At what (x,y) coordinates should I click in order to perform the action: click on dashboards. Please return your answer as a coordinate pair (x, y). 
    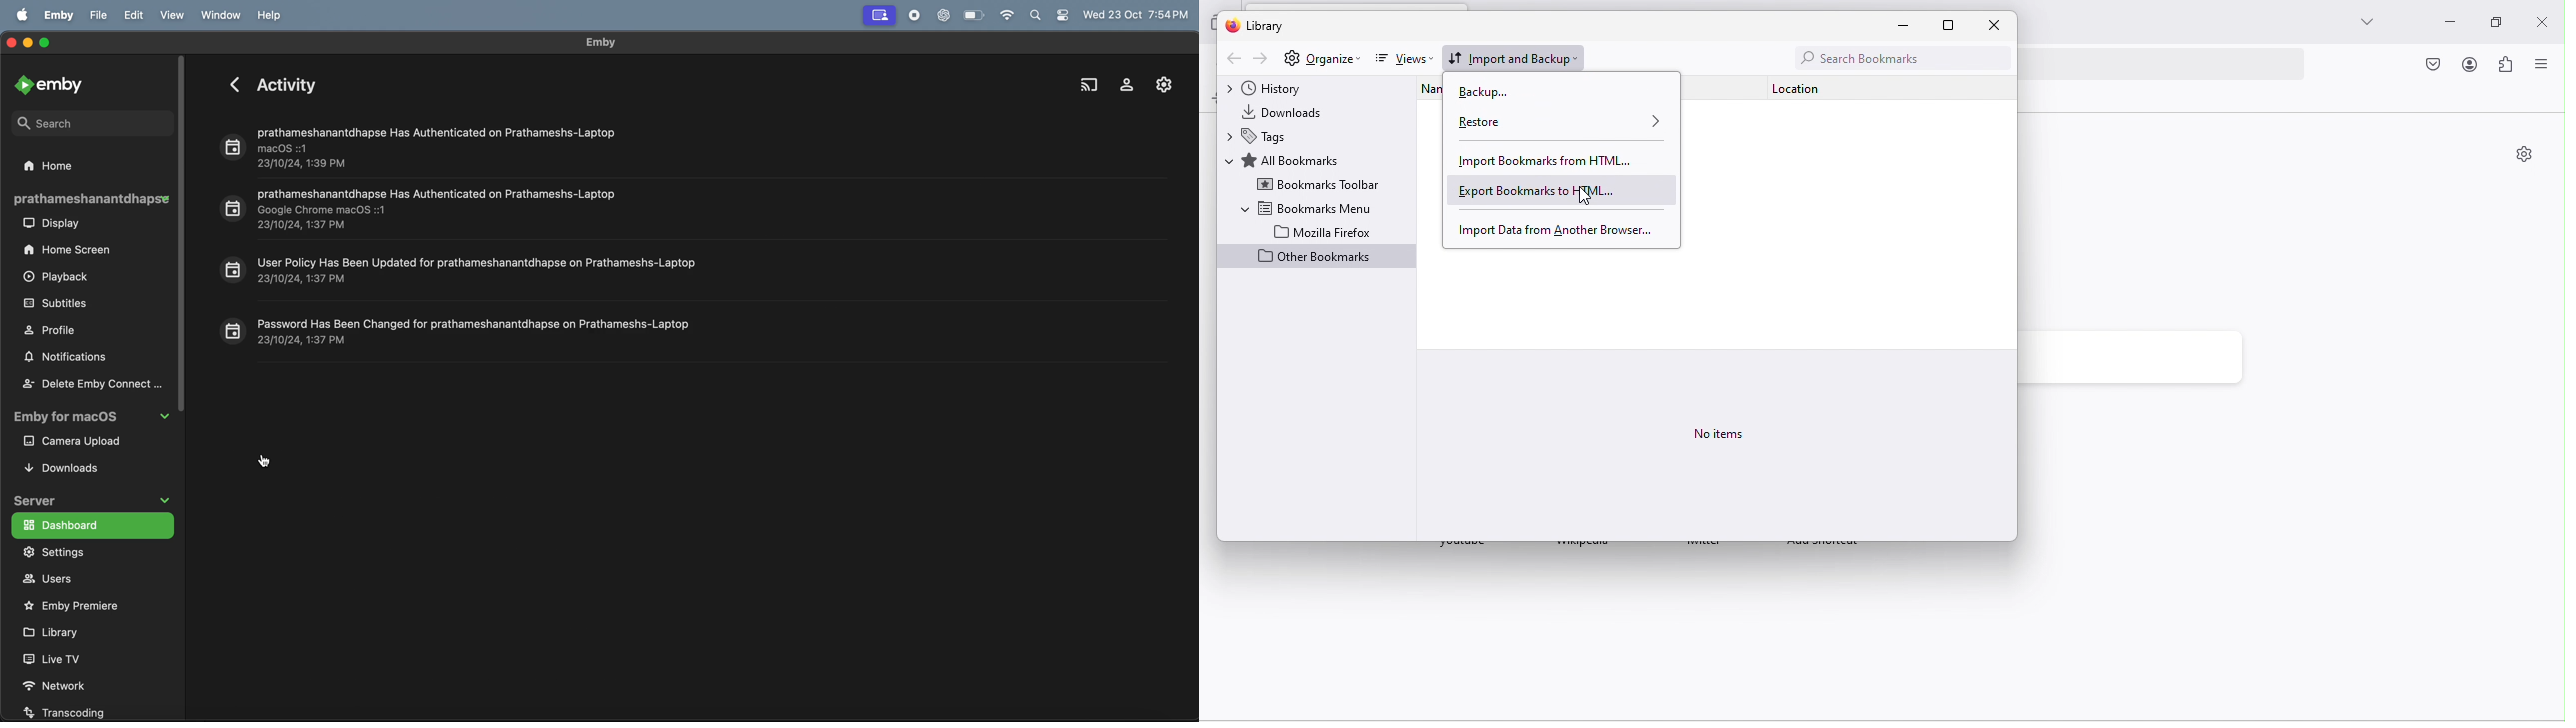
    Looking at the image, I should click on (90, 525).